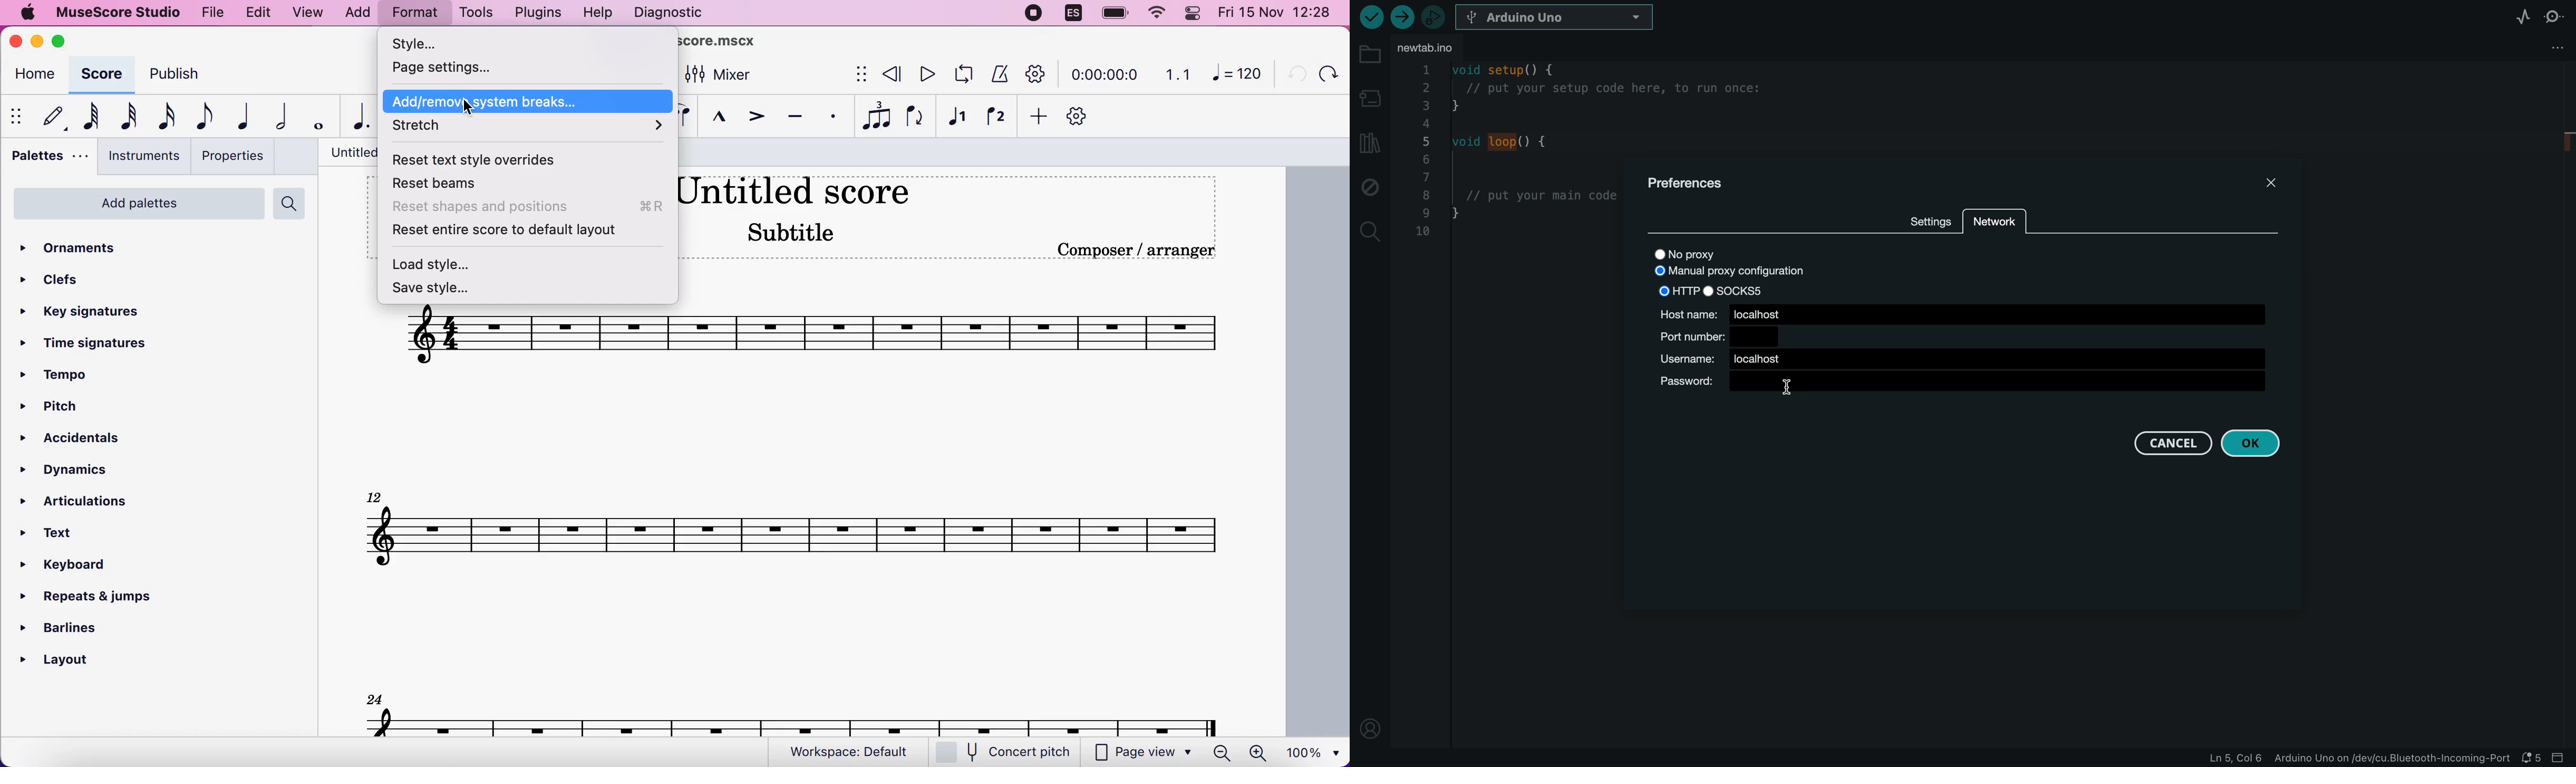 Image resolution: width=2576 pixels, height=784 pixels. What do you see at coordinates (232, 156) in the screenshot?
I see `properties` at bounding box center [232, 156].